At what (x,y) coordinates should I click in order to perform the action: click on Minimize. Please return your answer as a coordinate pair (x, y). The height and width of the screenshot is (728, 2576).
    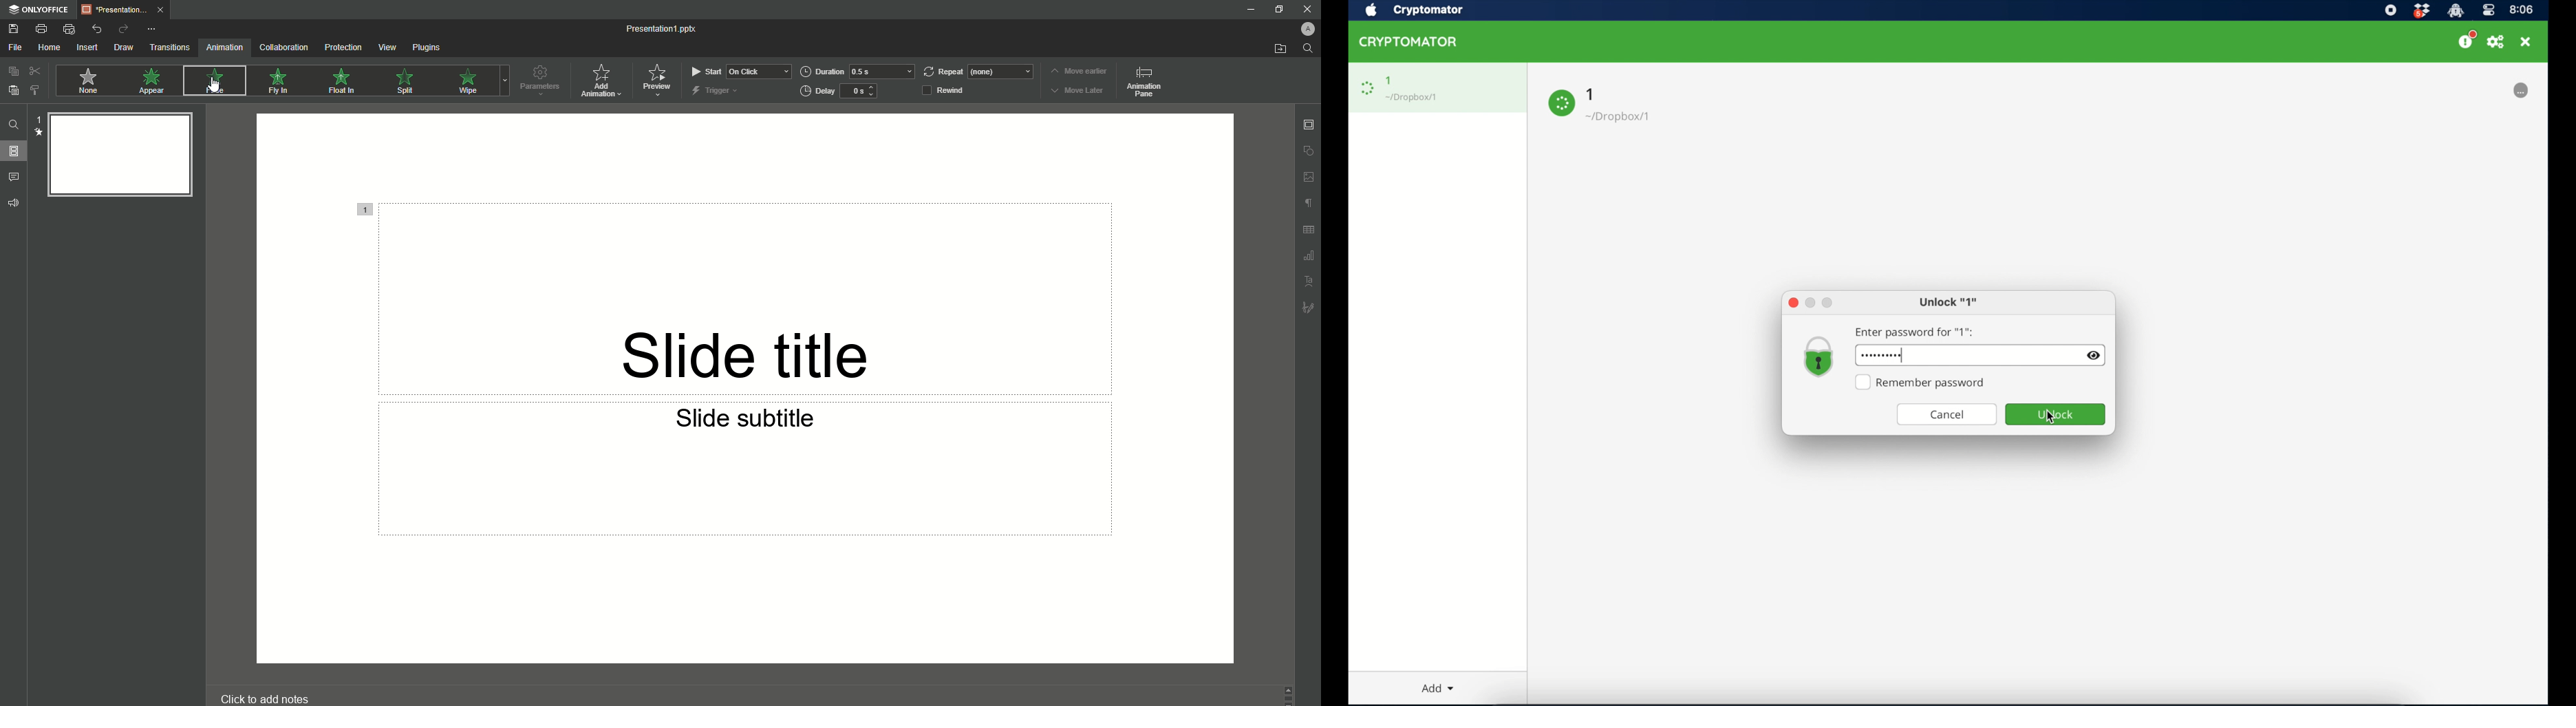
    Looking at the image, I should click on (1249, 9).